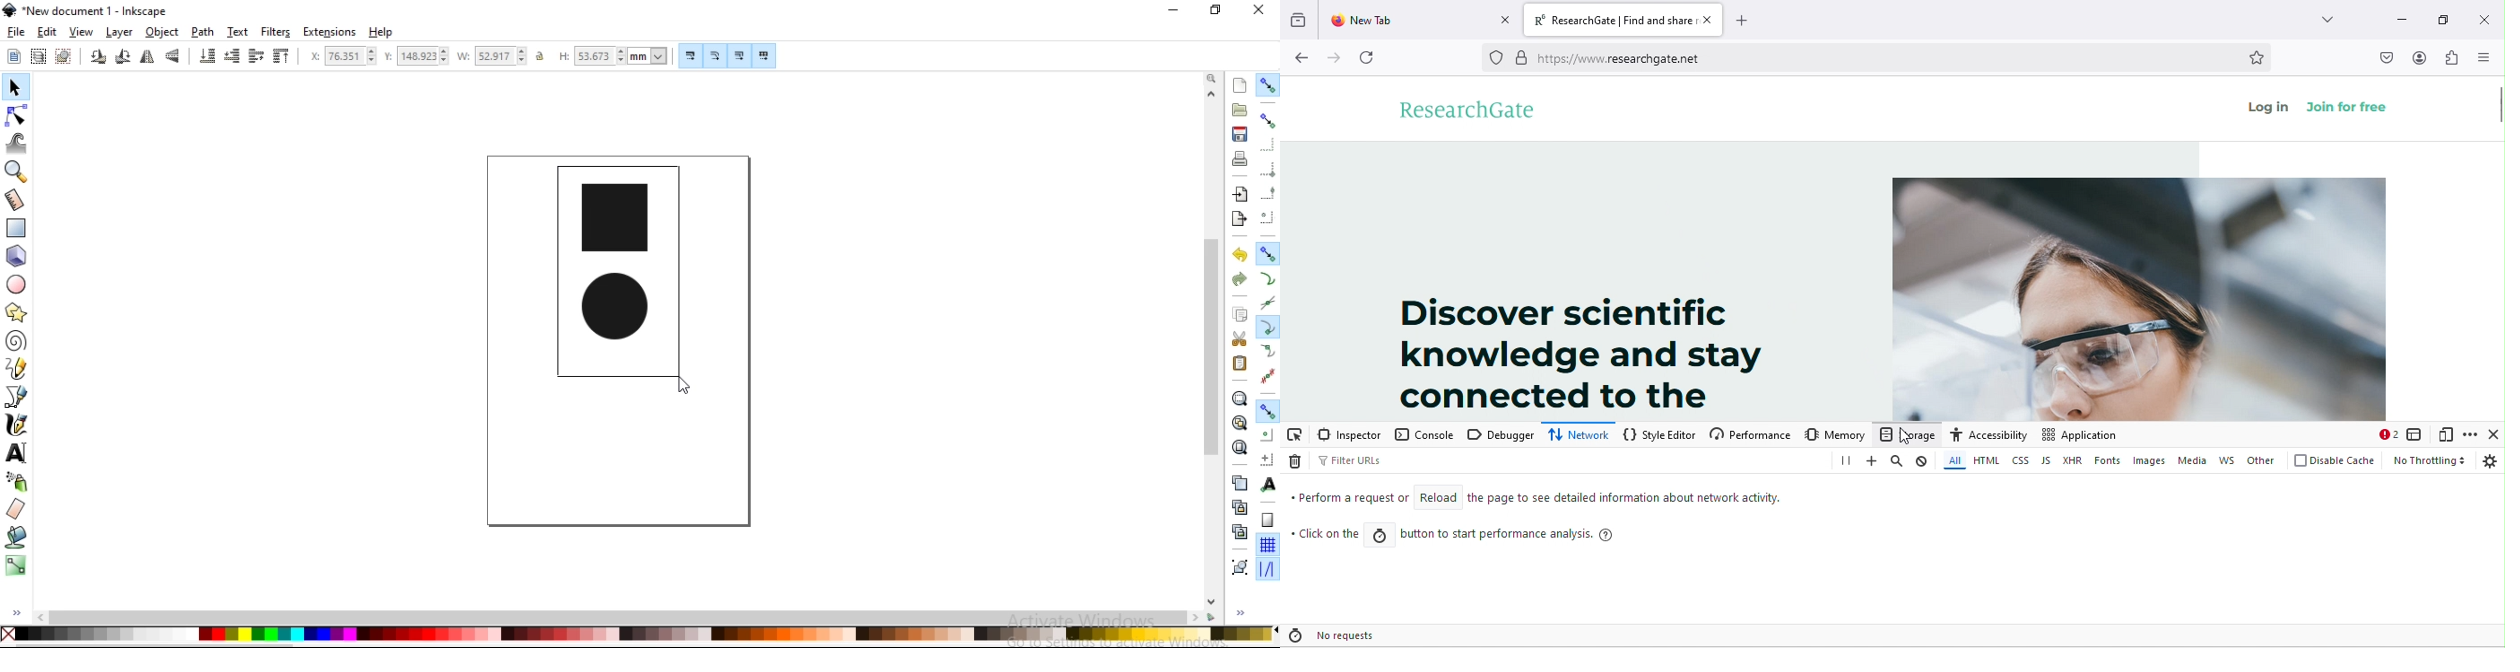  I want to click on customized developer tools and get help, so click(2471, 435).